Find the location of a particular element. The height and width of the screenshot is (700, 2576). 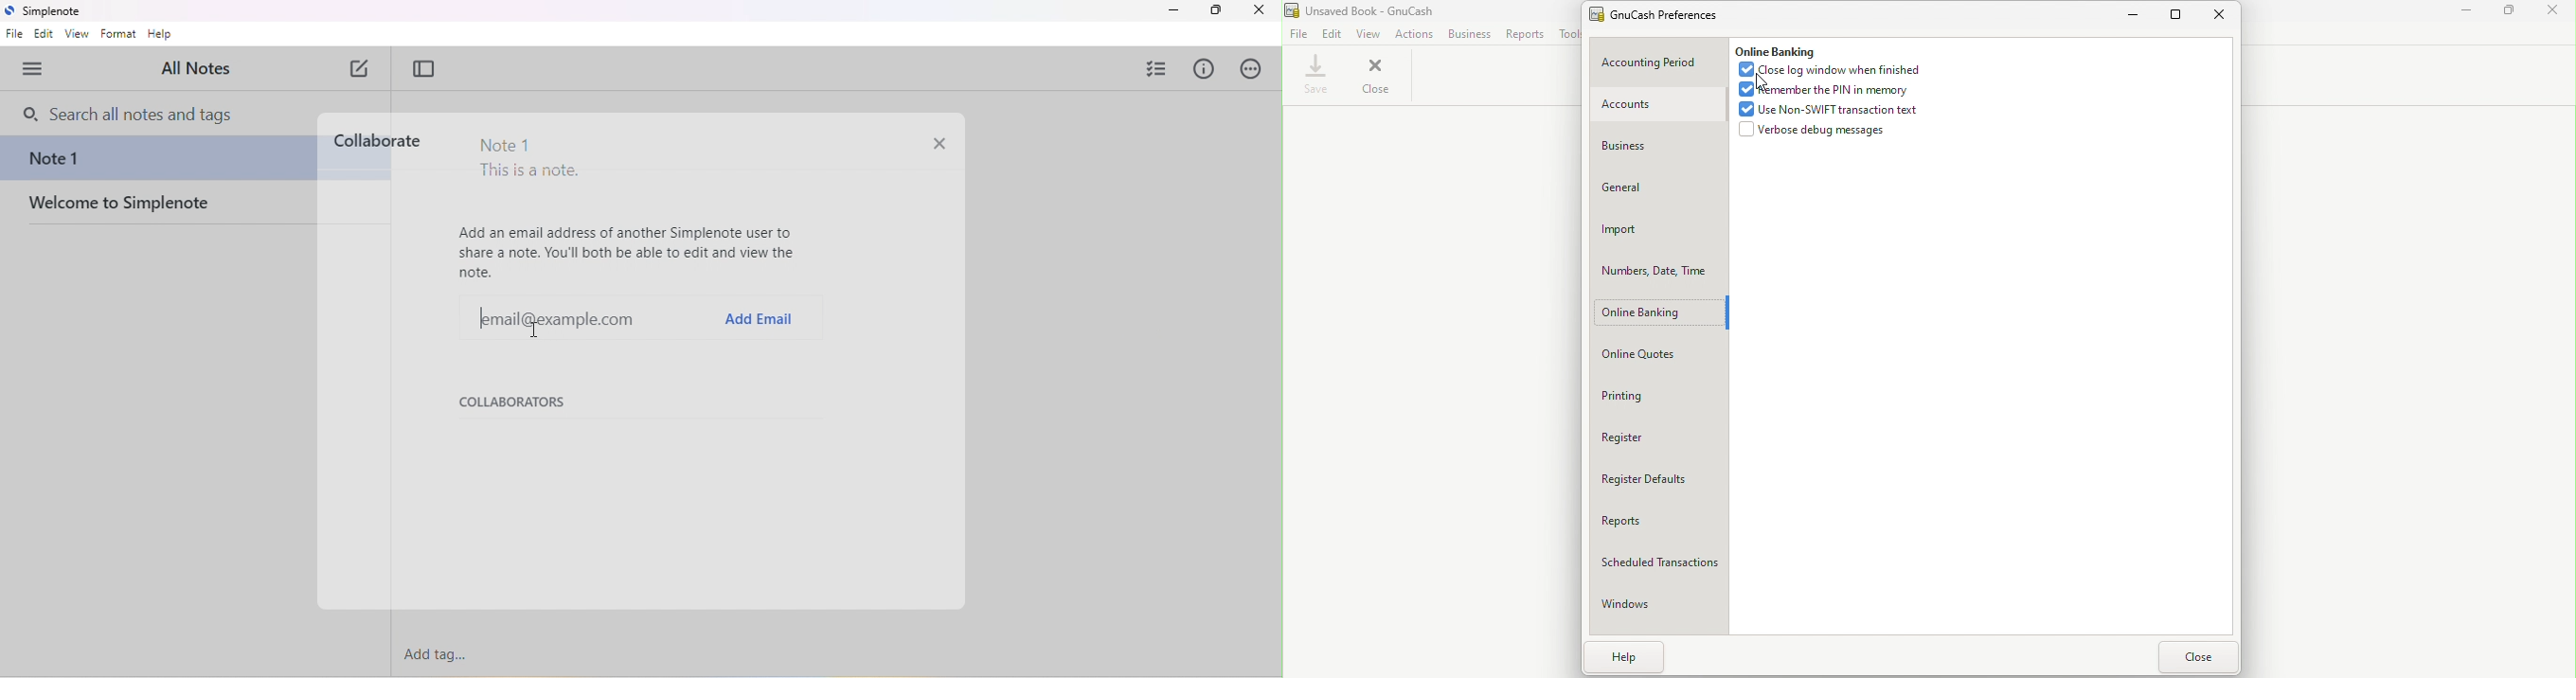

Reports is located at coordinates (1660, 521).